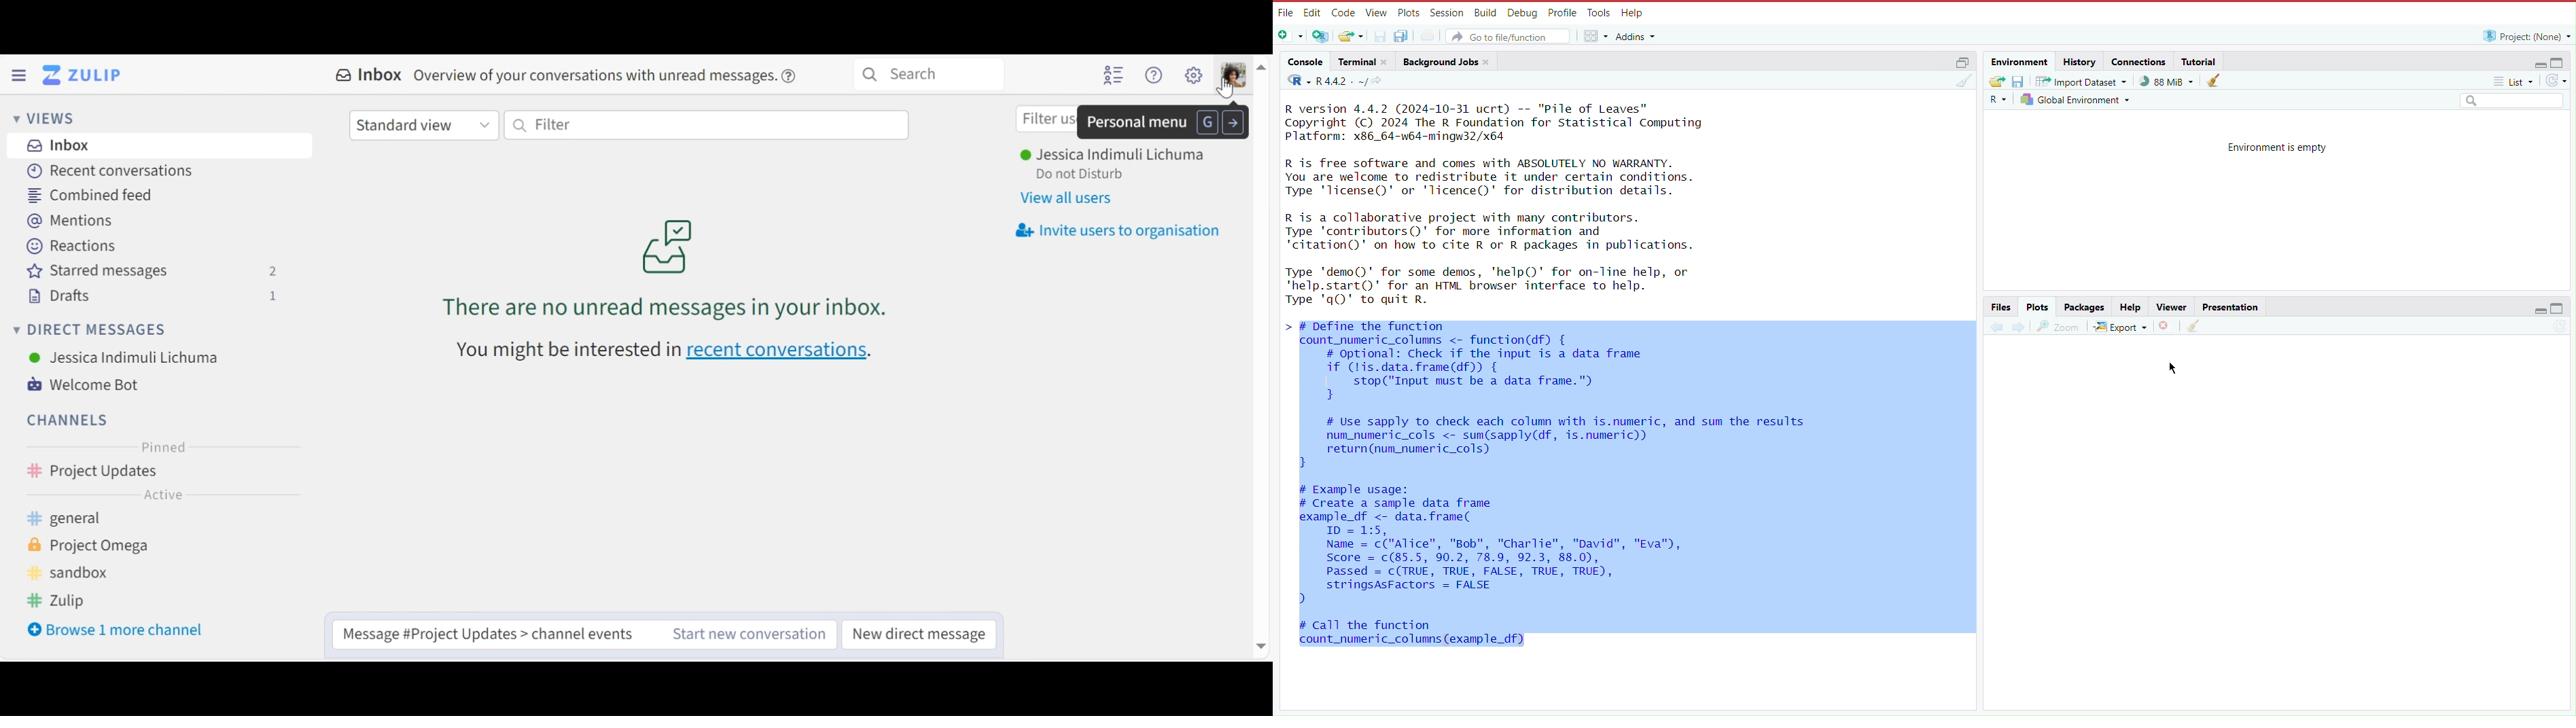  I want to click on File, so click(1285, 13).